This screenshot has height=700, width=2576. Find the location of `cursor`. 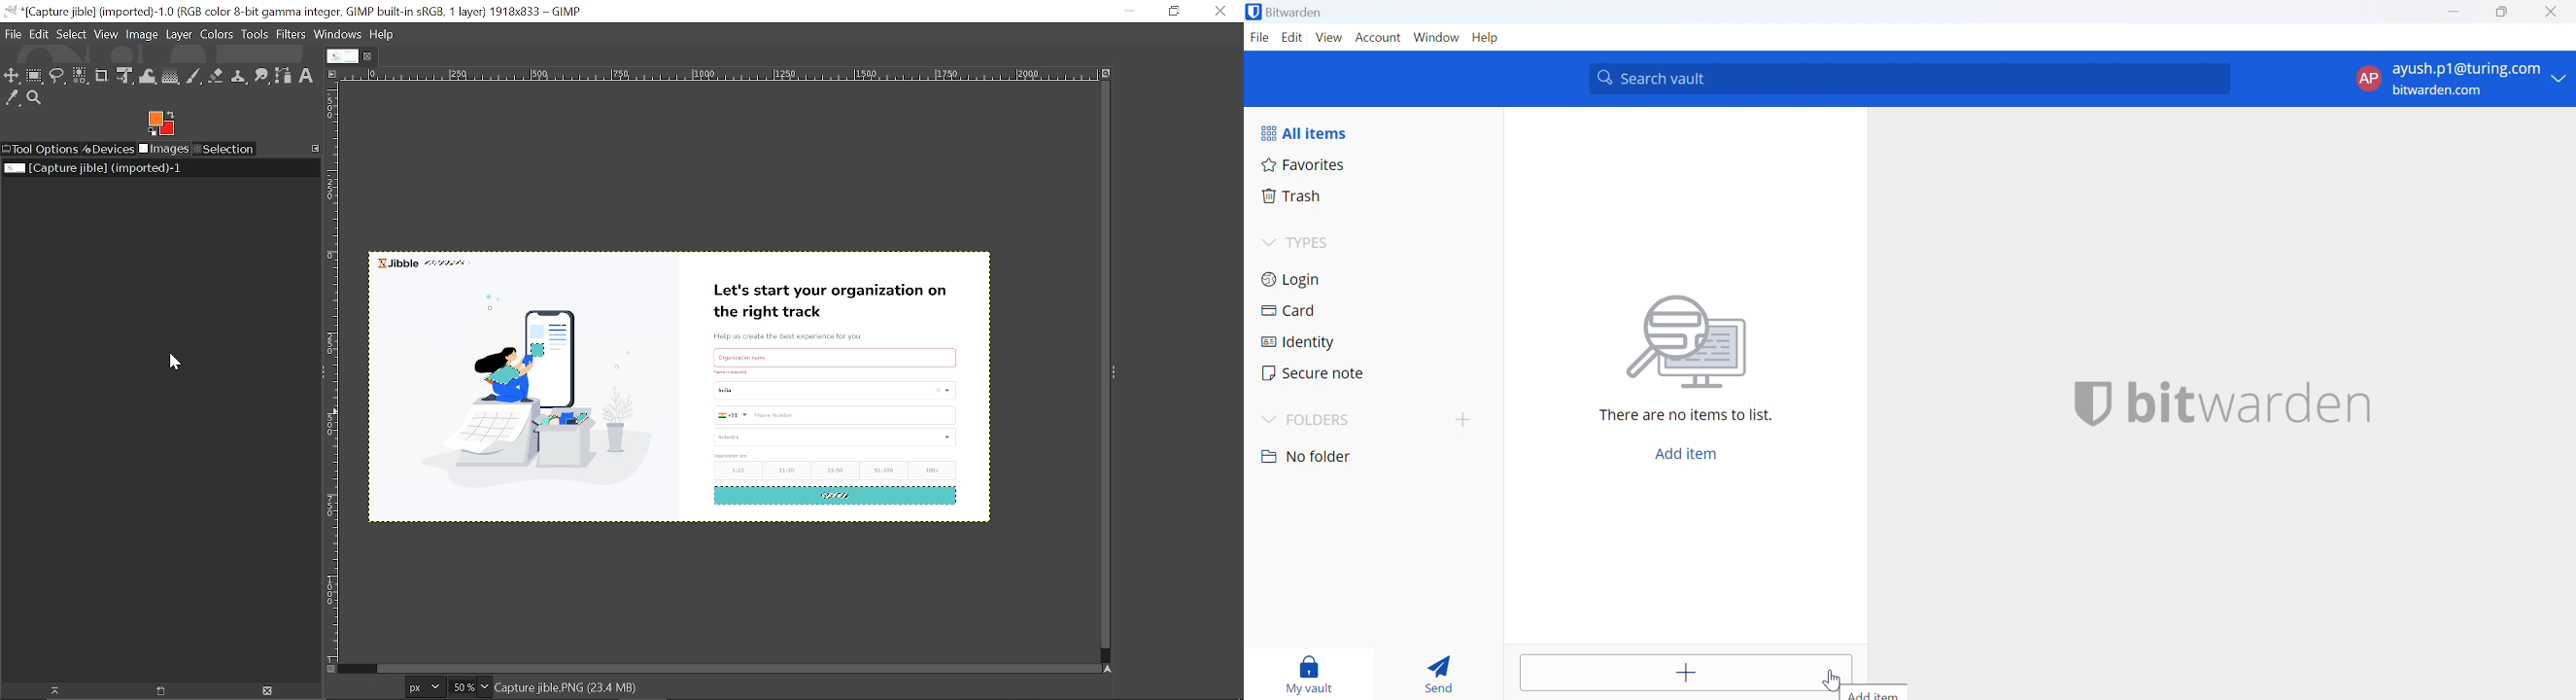

cursor is located at coordinates (174, 363).